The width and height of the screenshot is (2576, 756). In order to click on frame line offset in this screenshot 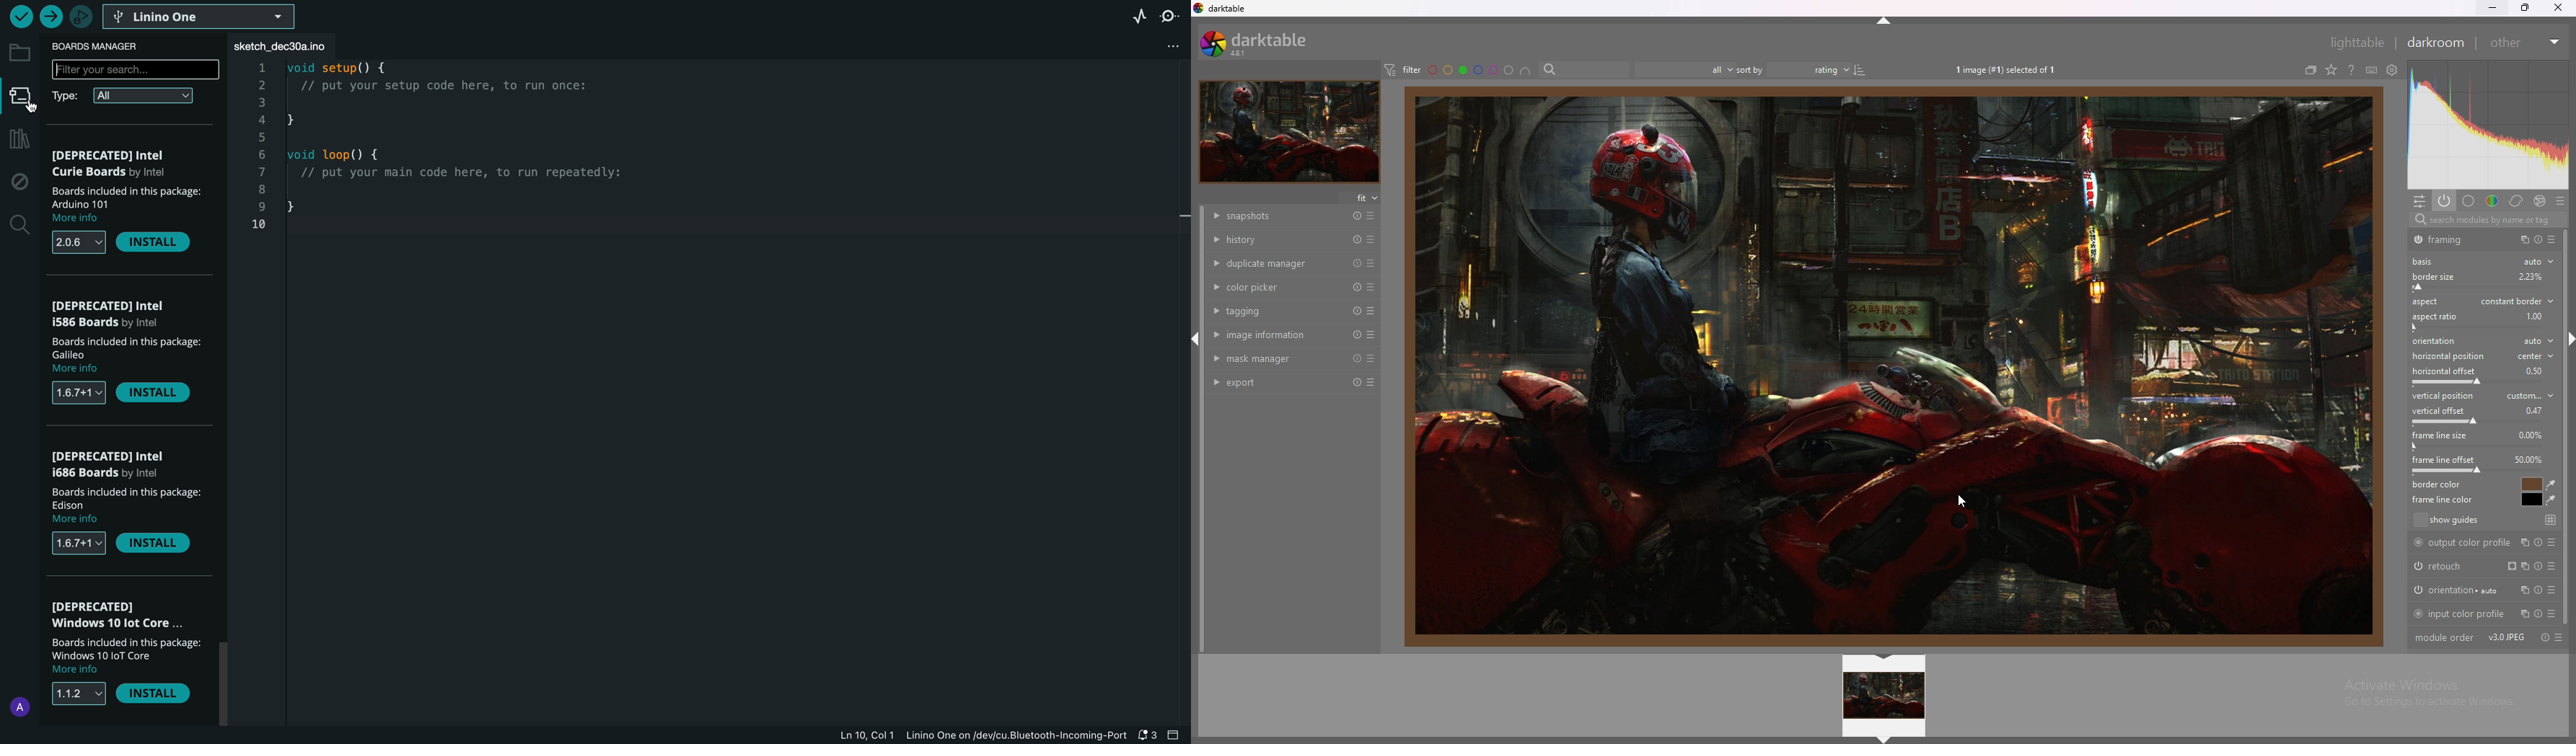, I will do `click(2444, 459)`.